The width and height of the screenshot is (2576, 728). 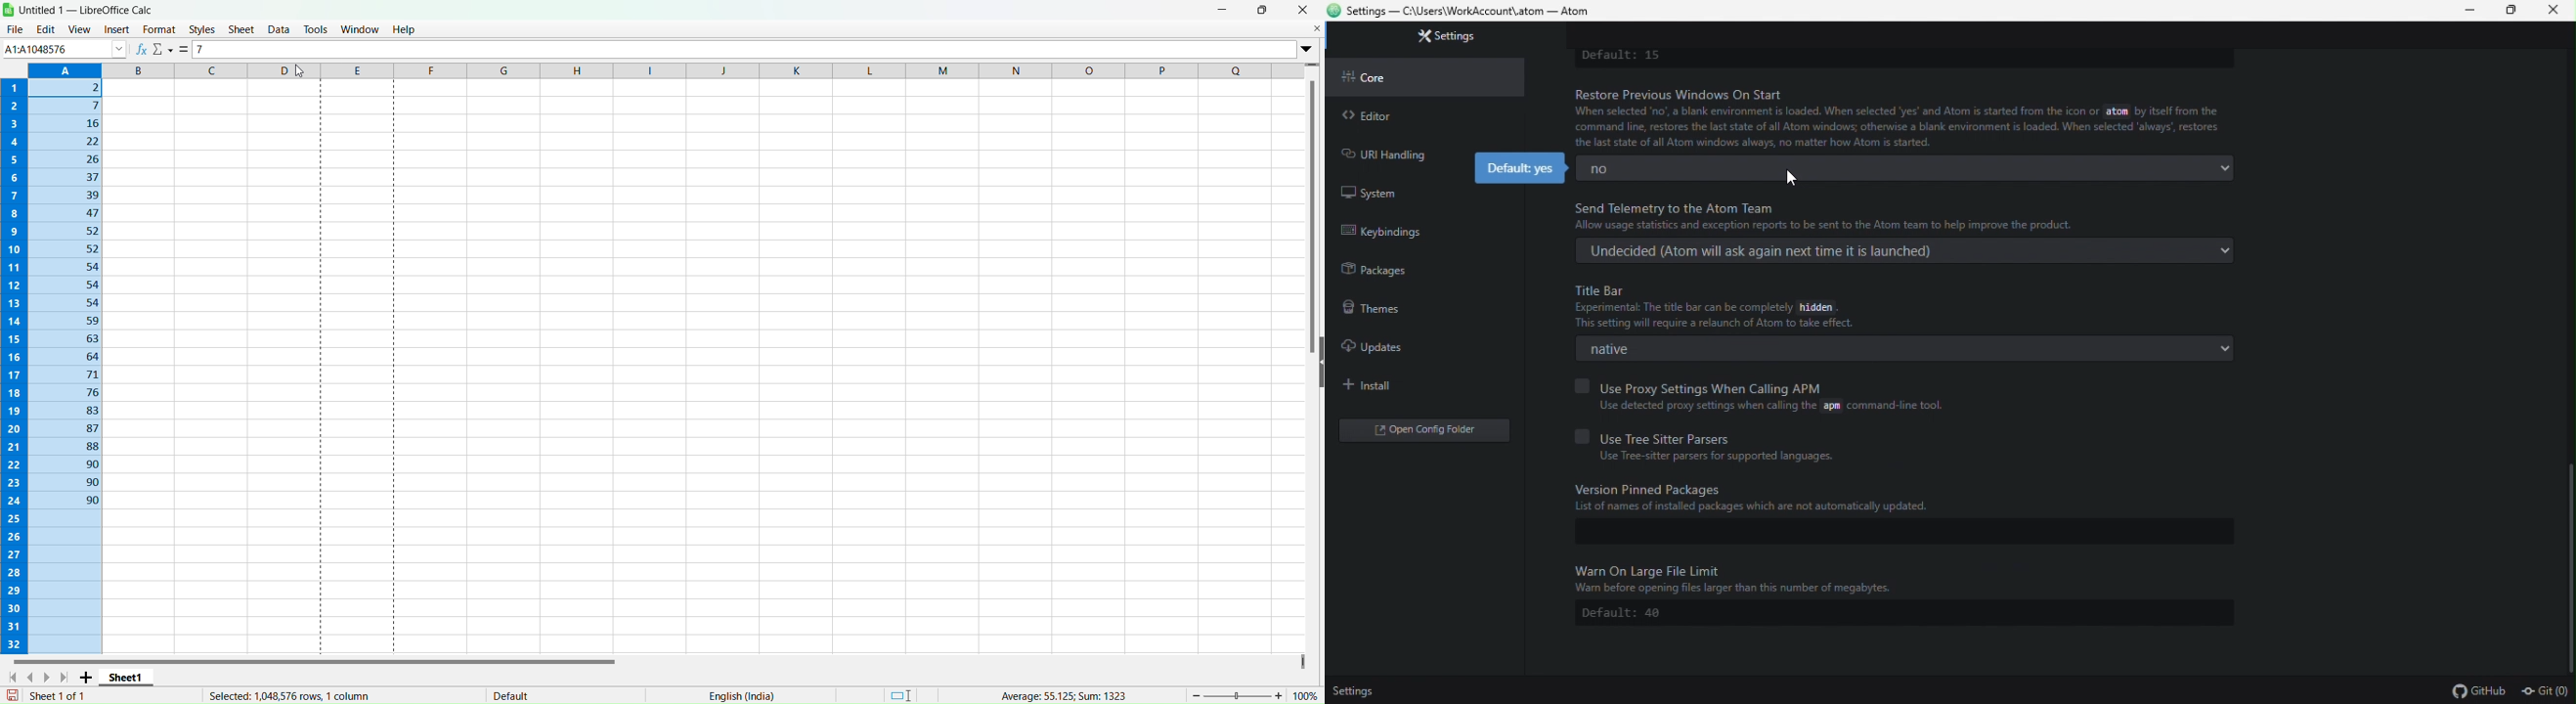 What do you see at coordinates (1422, 429) in the screenshot?
I see `open config editor` at bounding box center [1422, 429].